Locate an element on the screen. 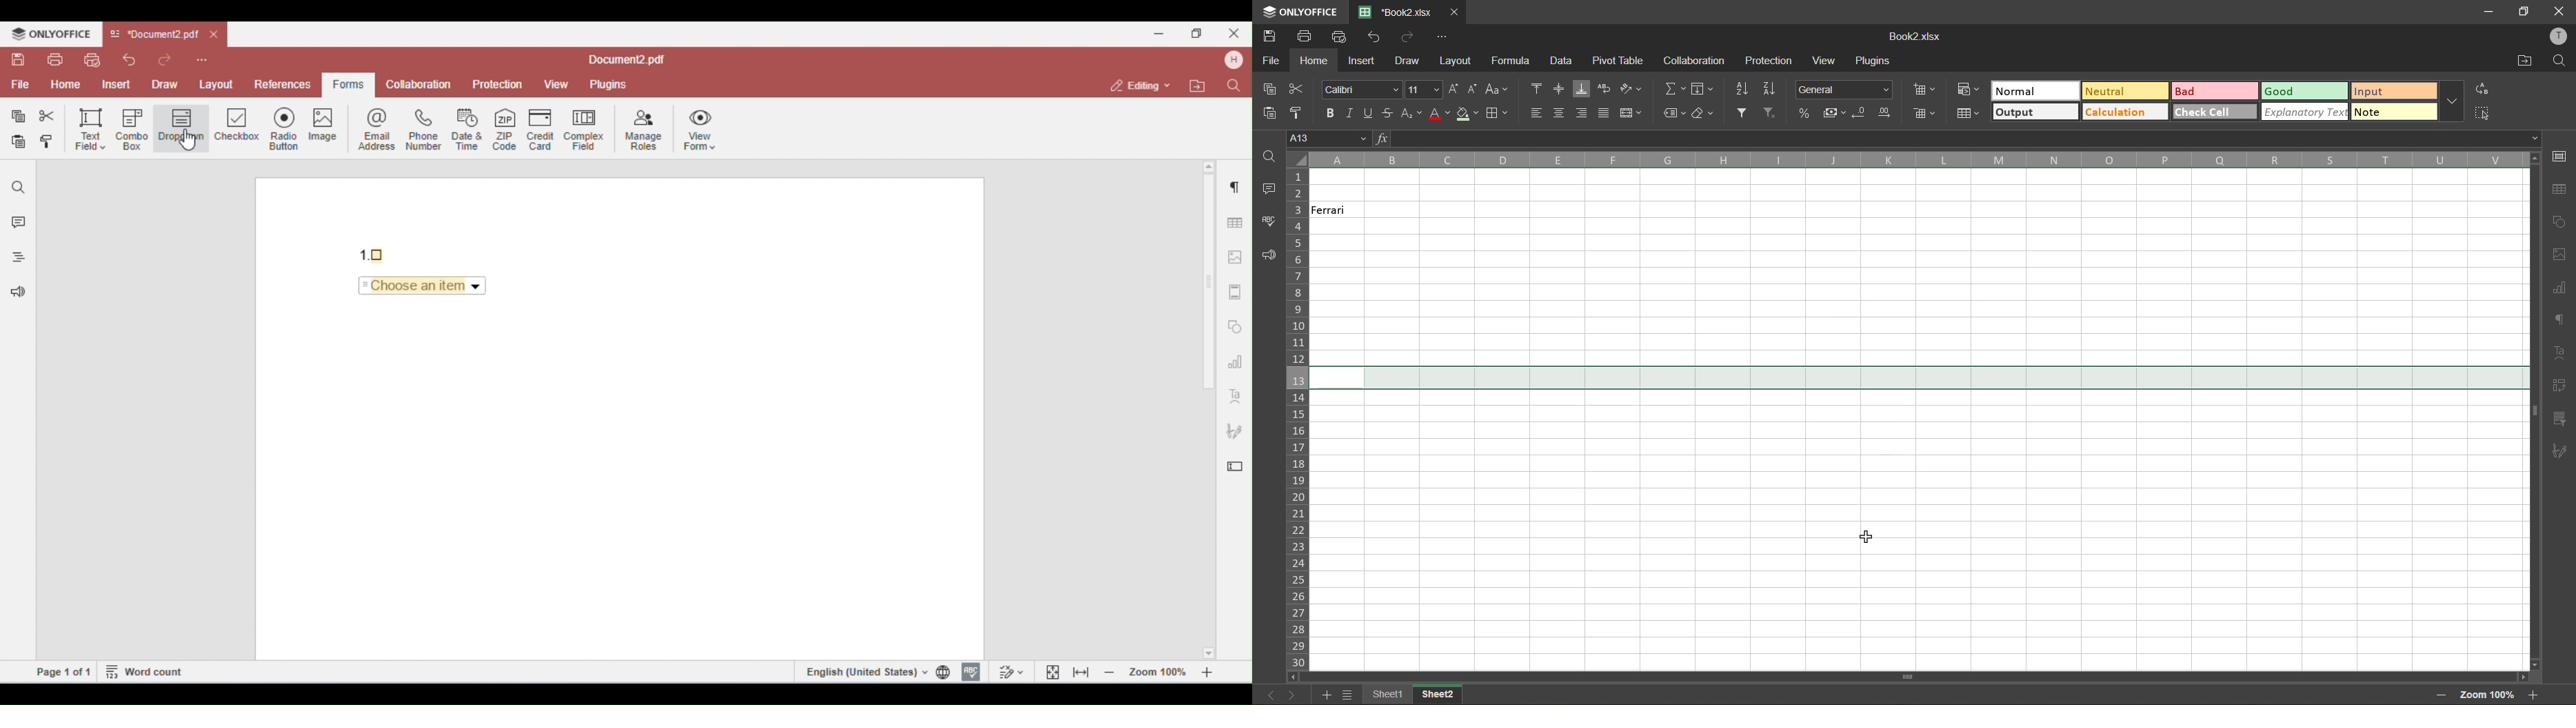 This screenshot has width=2576, height=728. note is located at coordinates (2392, 110).